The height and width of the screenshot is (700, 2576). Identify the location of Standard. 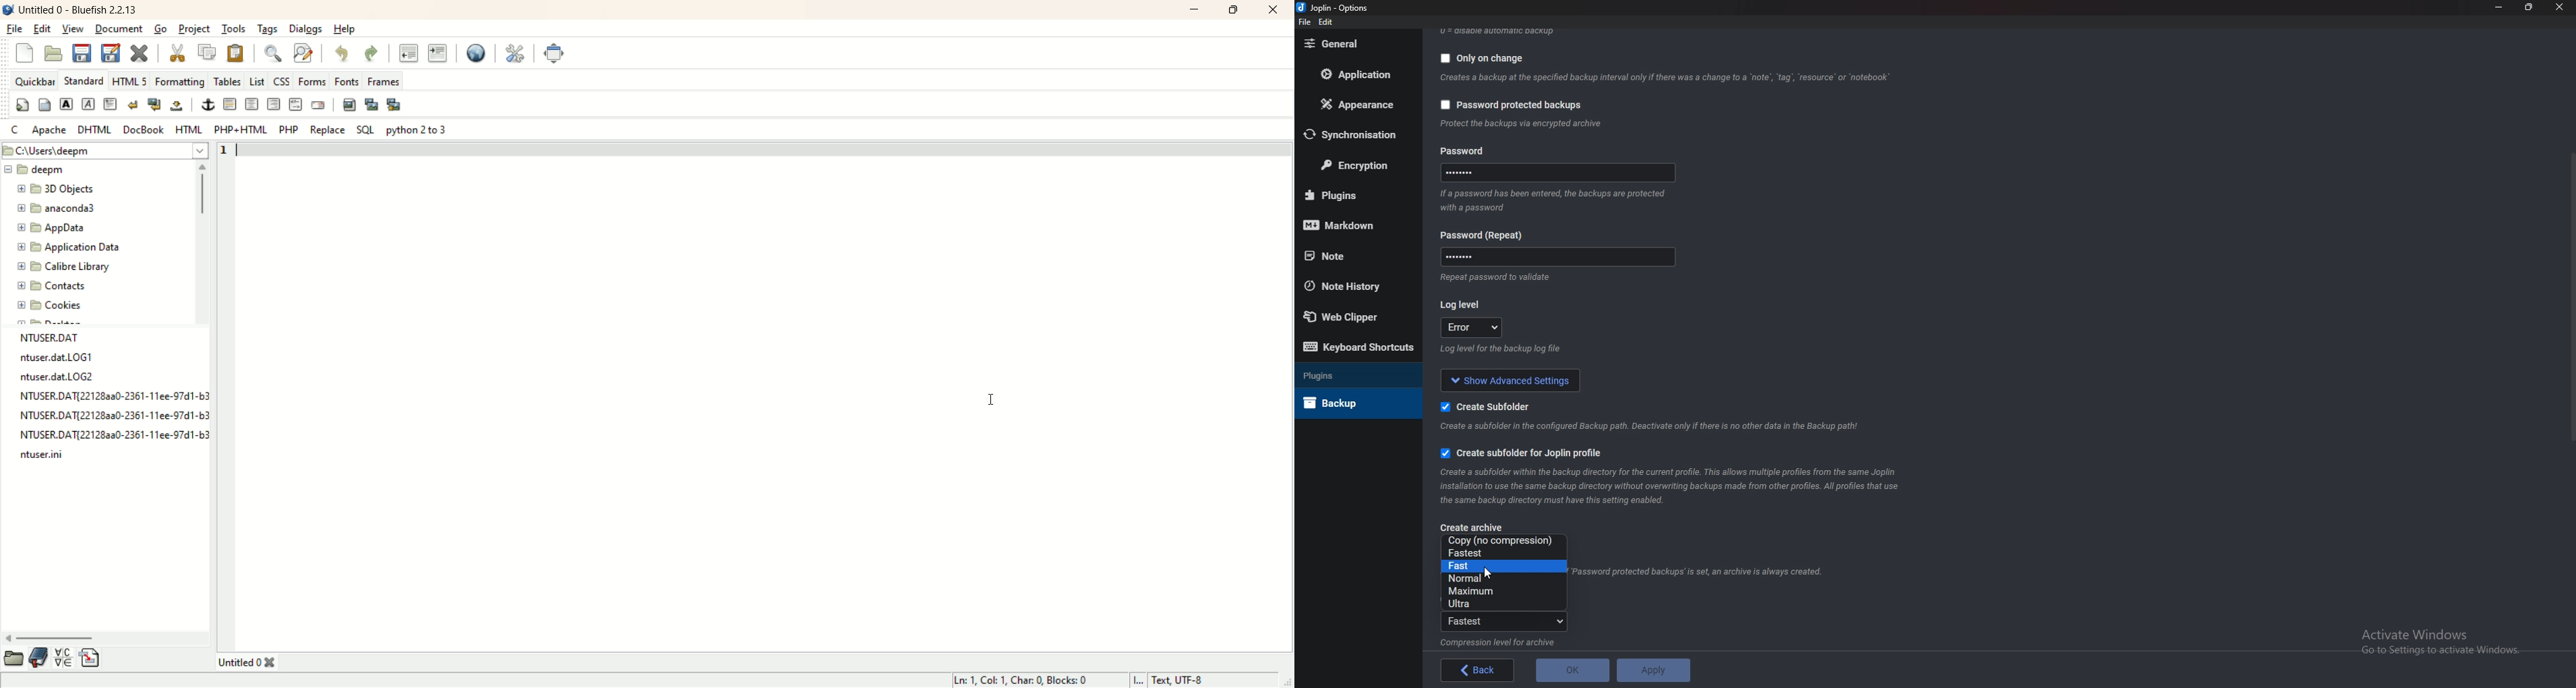
(85, 80).